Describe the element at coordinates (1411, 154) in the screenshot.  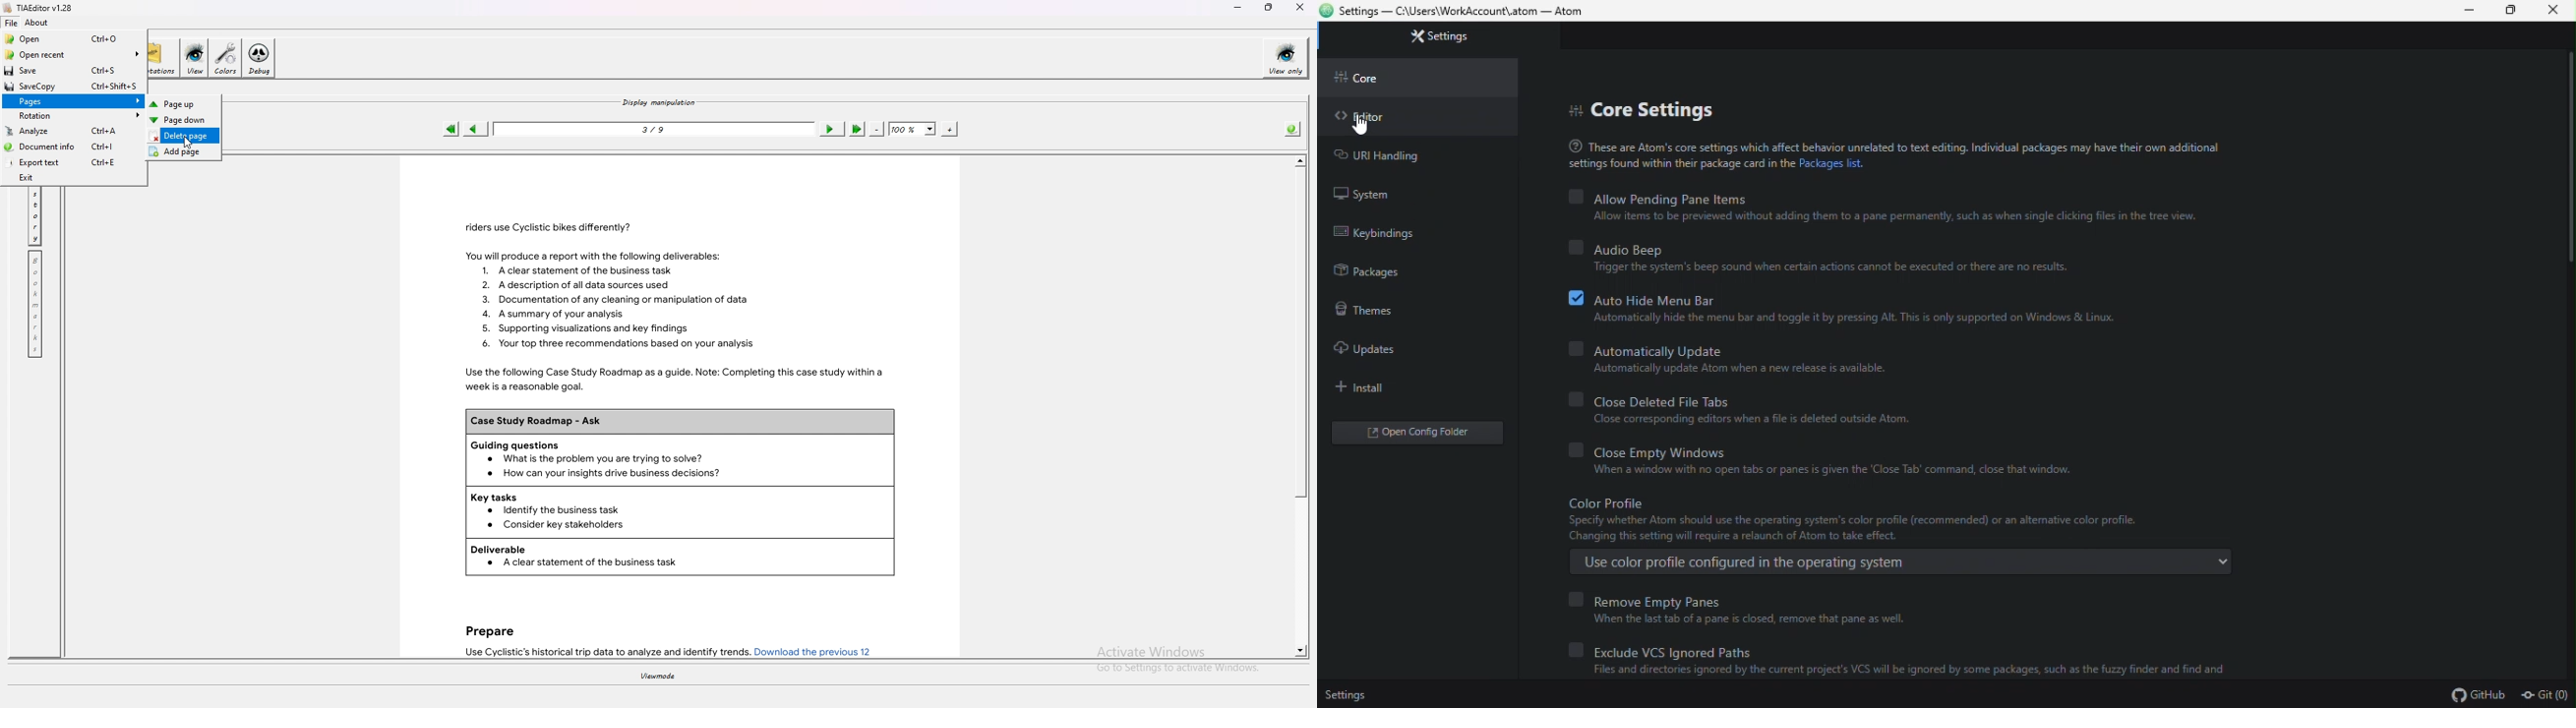
I see `URL handling` at that location.